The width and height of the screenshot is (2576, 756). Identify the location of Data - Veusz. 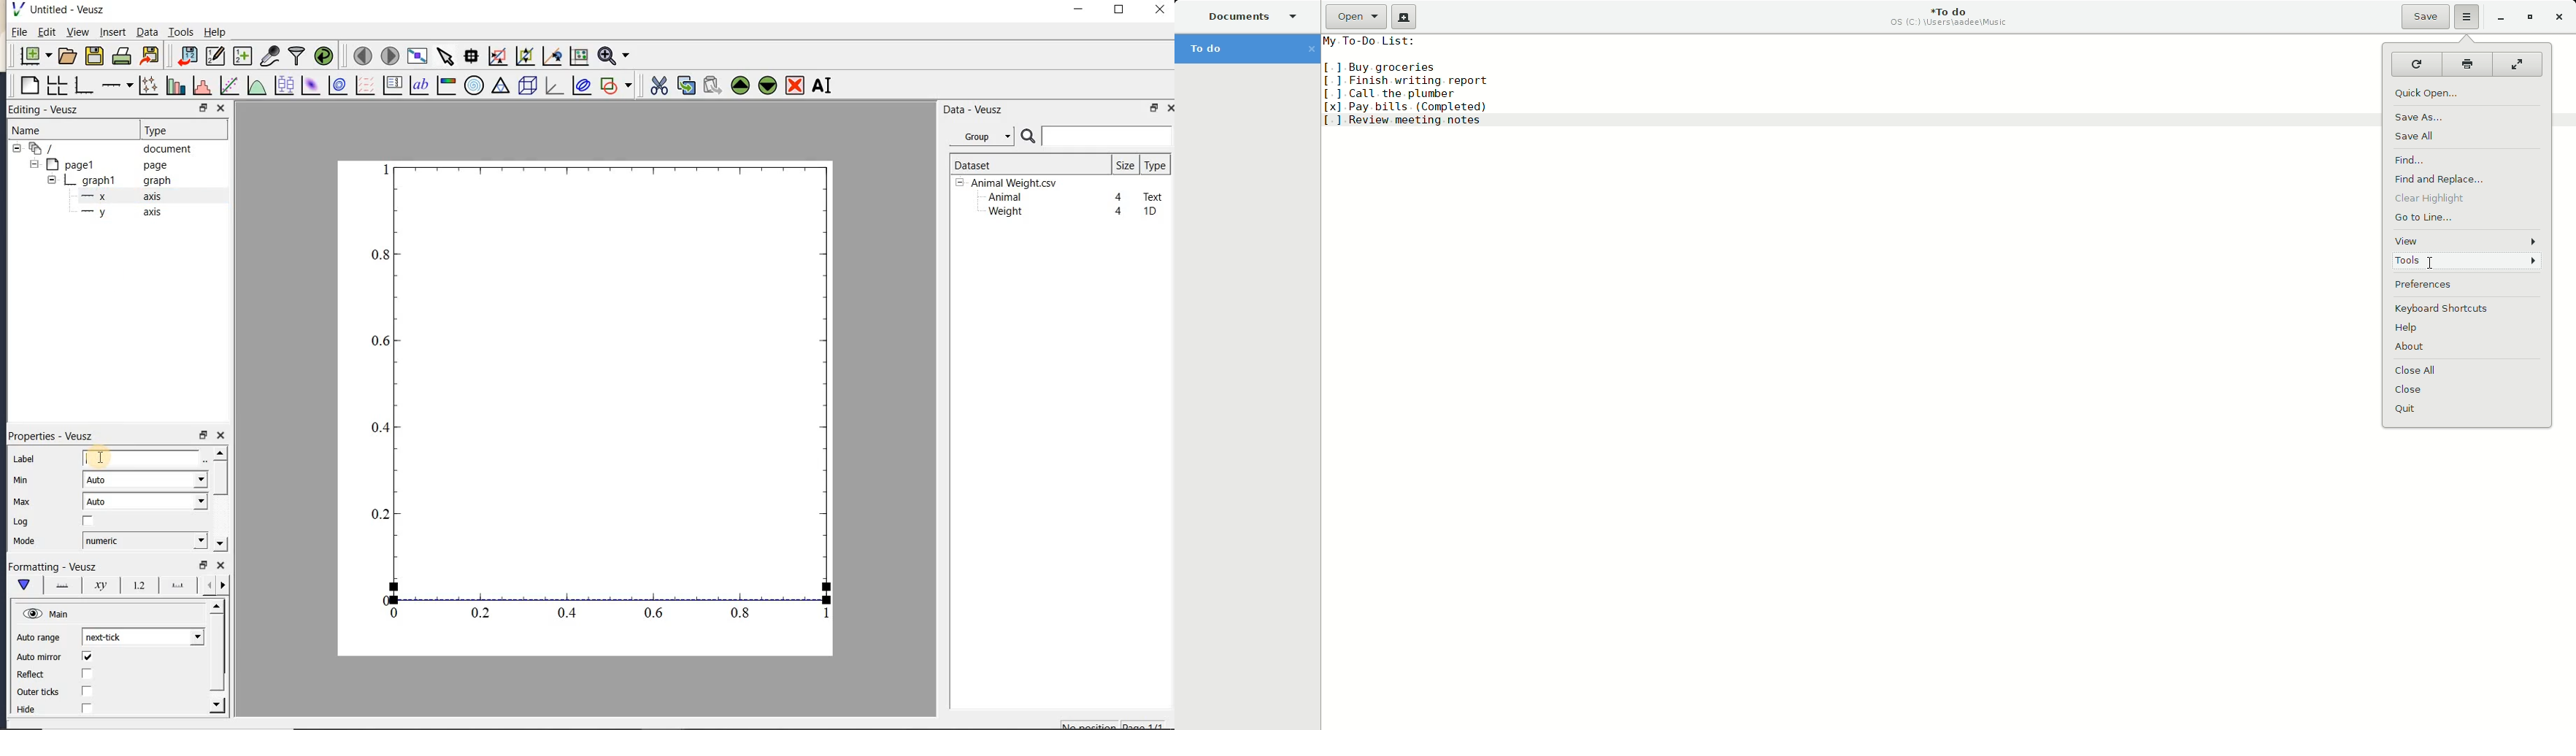
(985, 137).